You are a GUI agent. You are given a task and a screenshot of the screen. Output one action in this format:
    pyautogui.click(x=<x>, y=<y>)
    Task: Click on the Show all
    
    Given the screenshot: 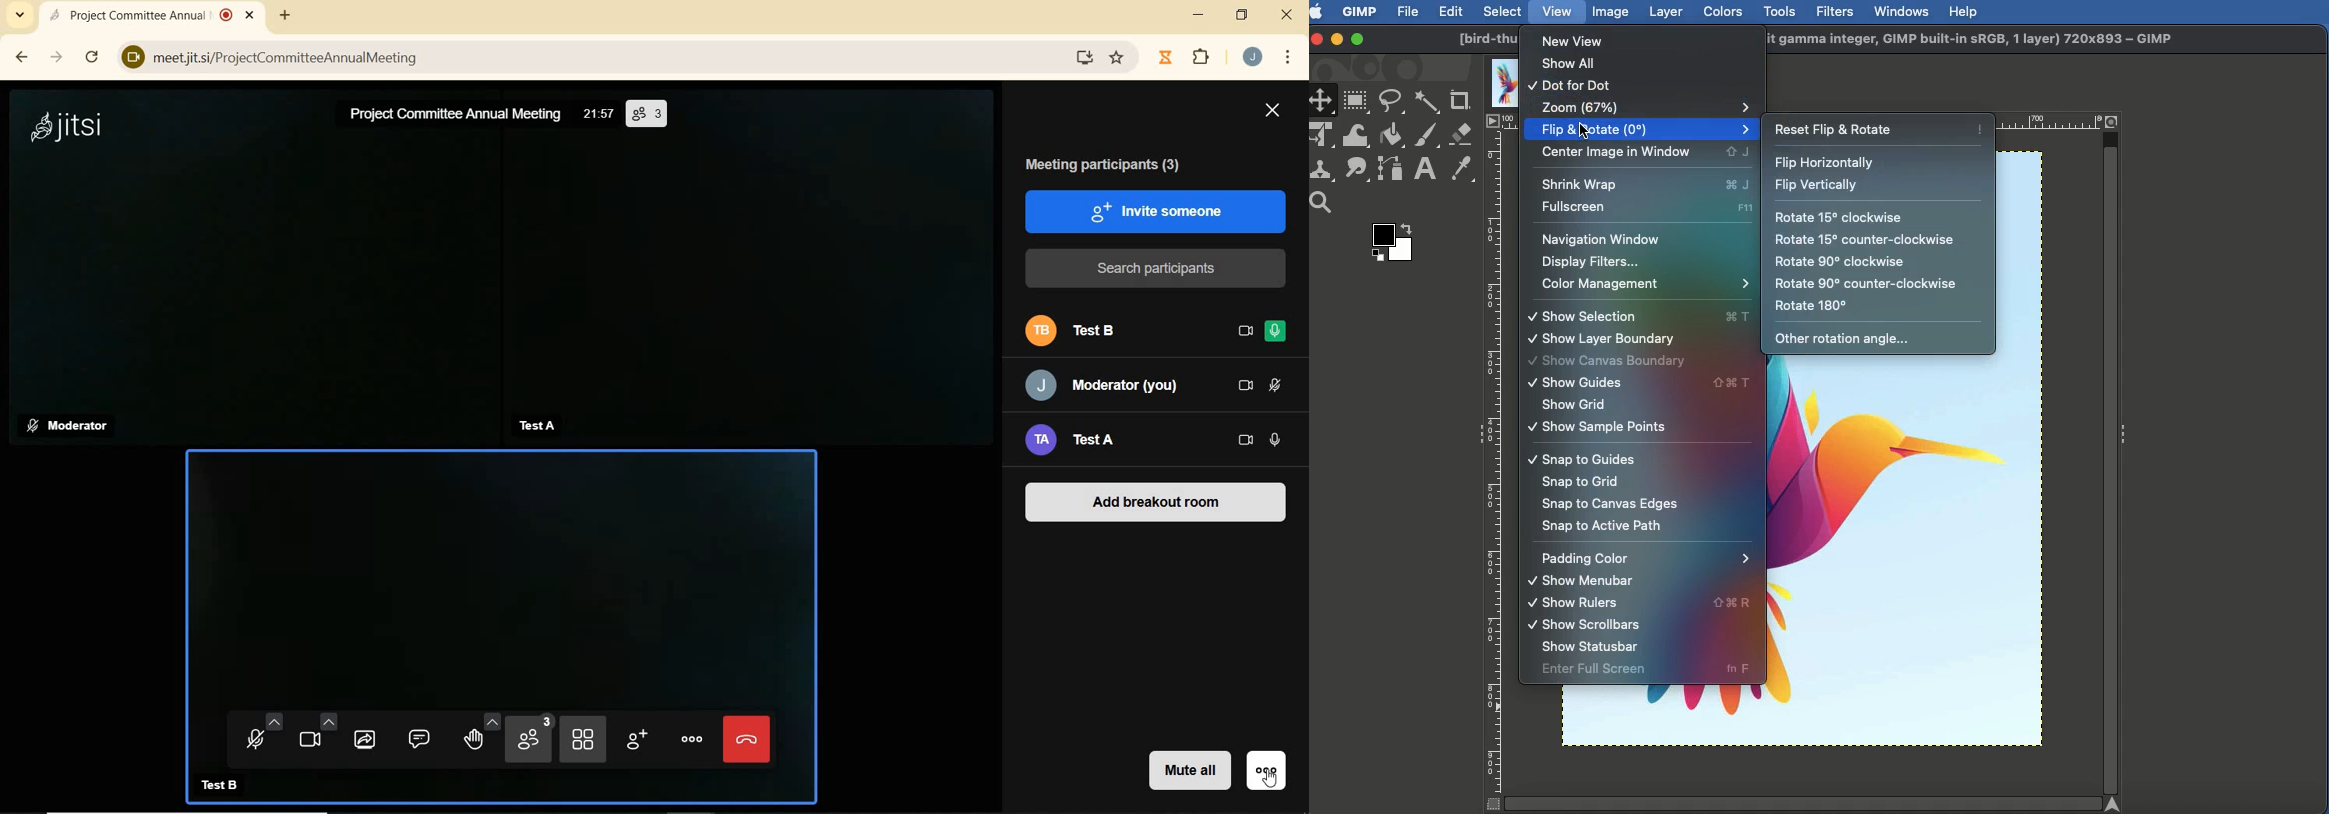 What is the action you would take?
    pyautogui.click(x=1571, y=67)
    